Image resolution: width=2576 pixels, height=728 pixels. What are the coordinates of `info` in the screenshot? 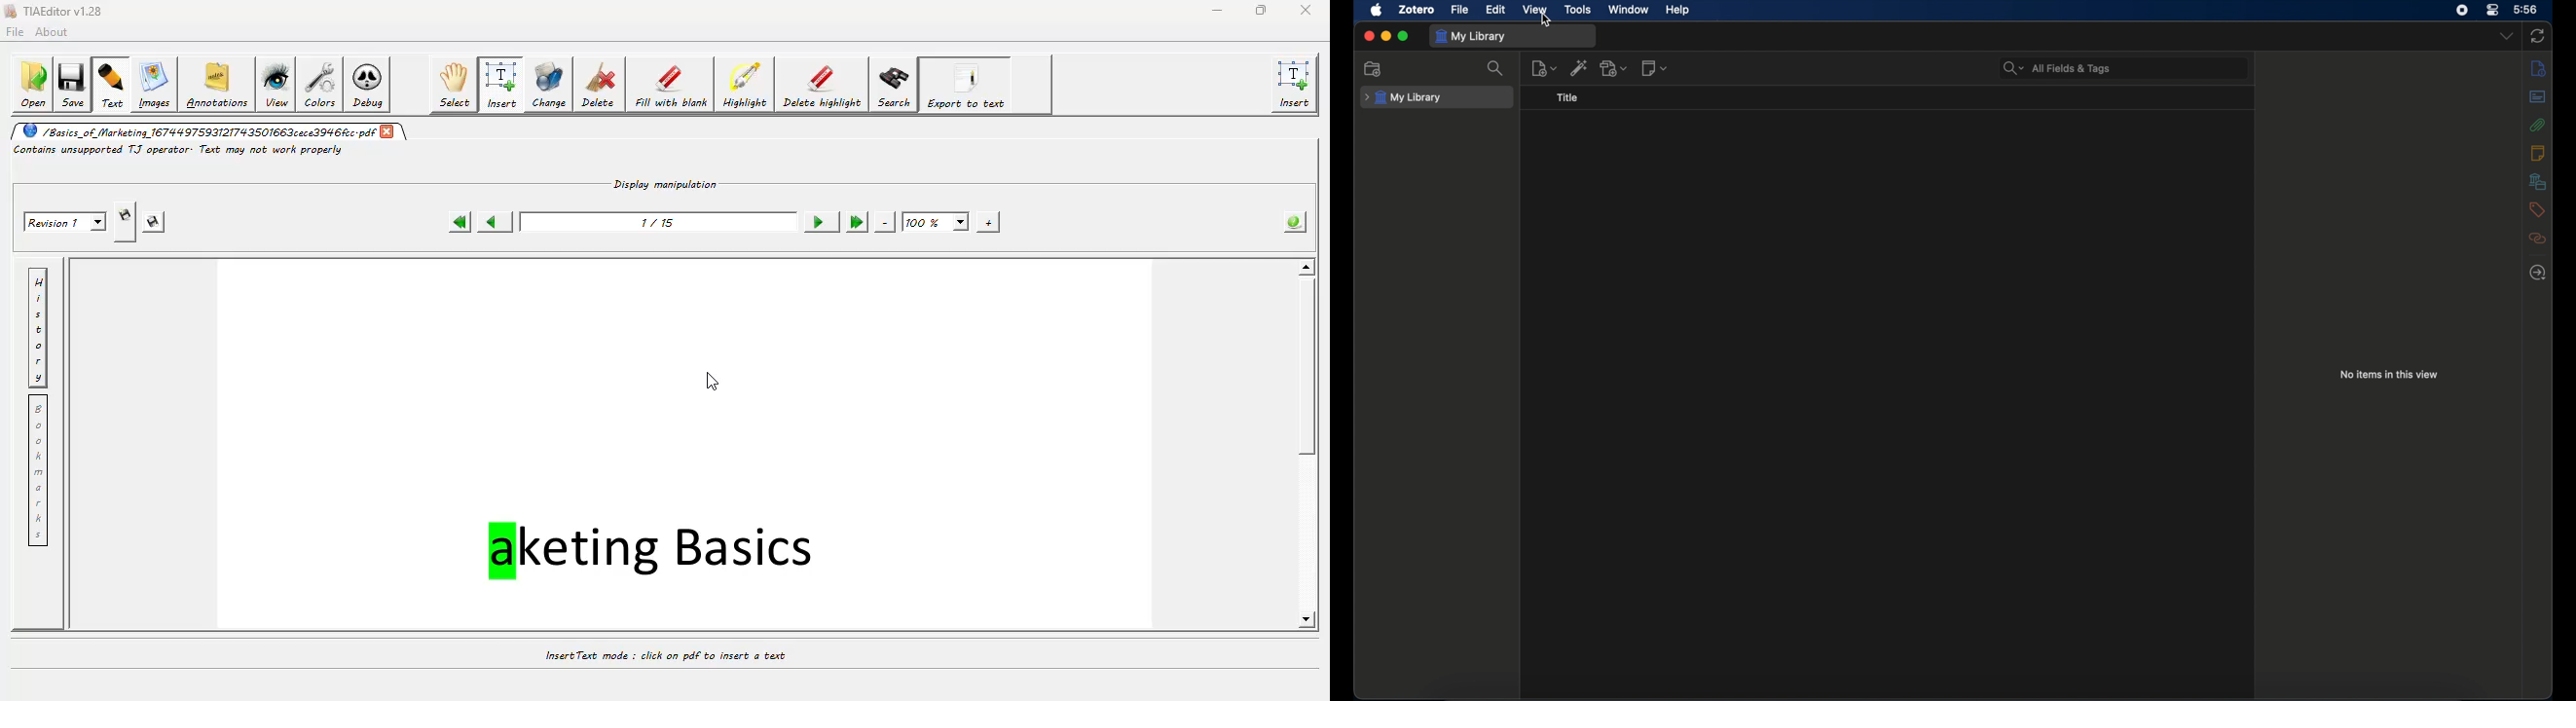 It's located at (2538, 68).